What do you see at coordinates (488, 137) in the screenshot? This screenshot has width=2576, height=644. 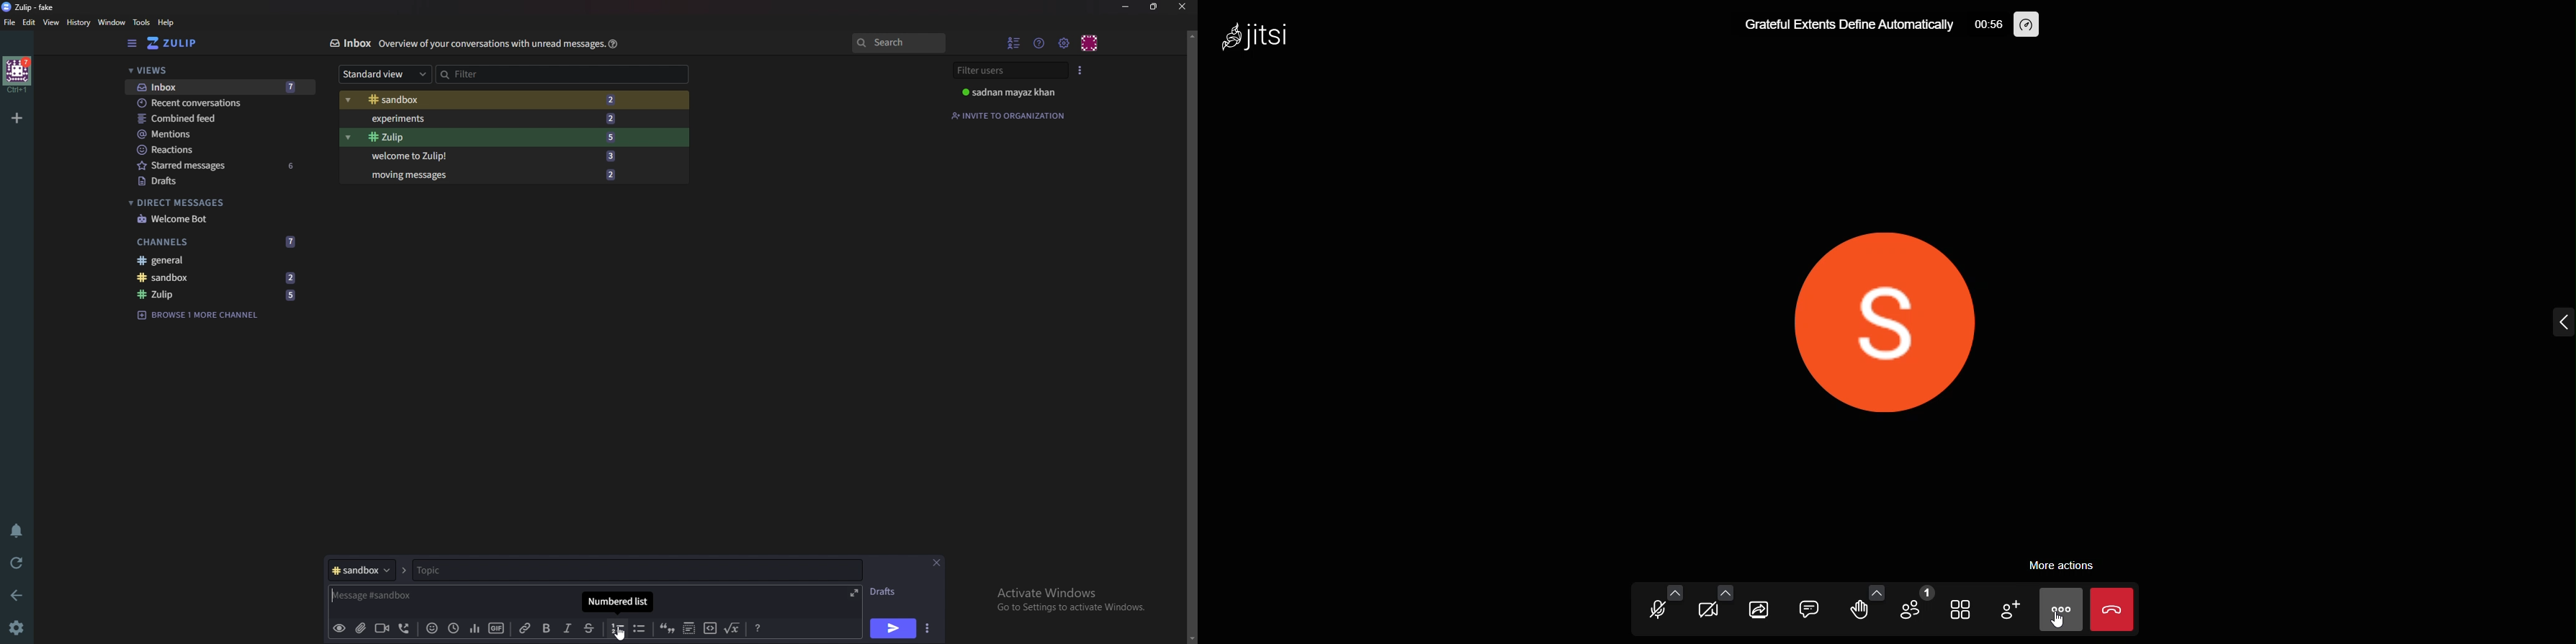 I see `Zulip` at bounding box center [488, 137].